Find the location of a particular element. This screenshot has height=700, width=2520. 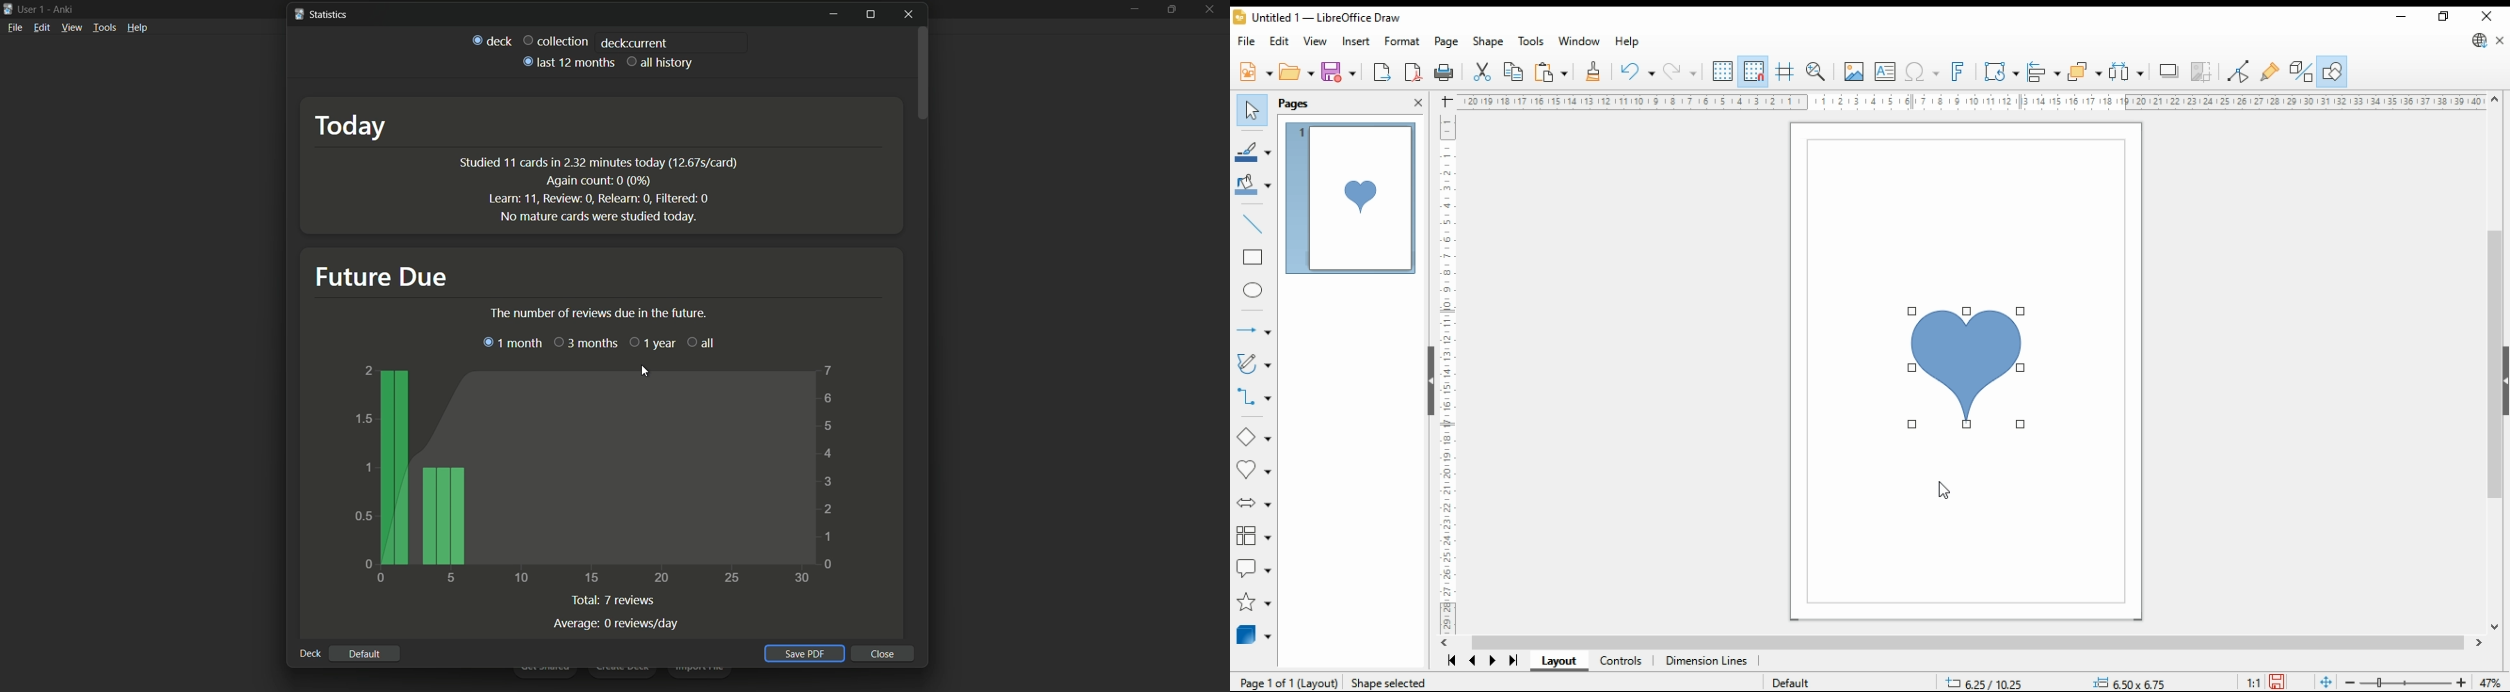

future due is located at coordinates (381, 277).